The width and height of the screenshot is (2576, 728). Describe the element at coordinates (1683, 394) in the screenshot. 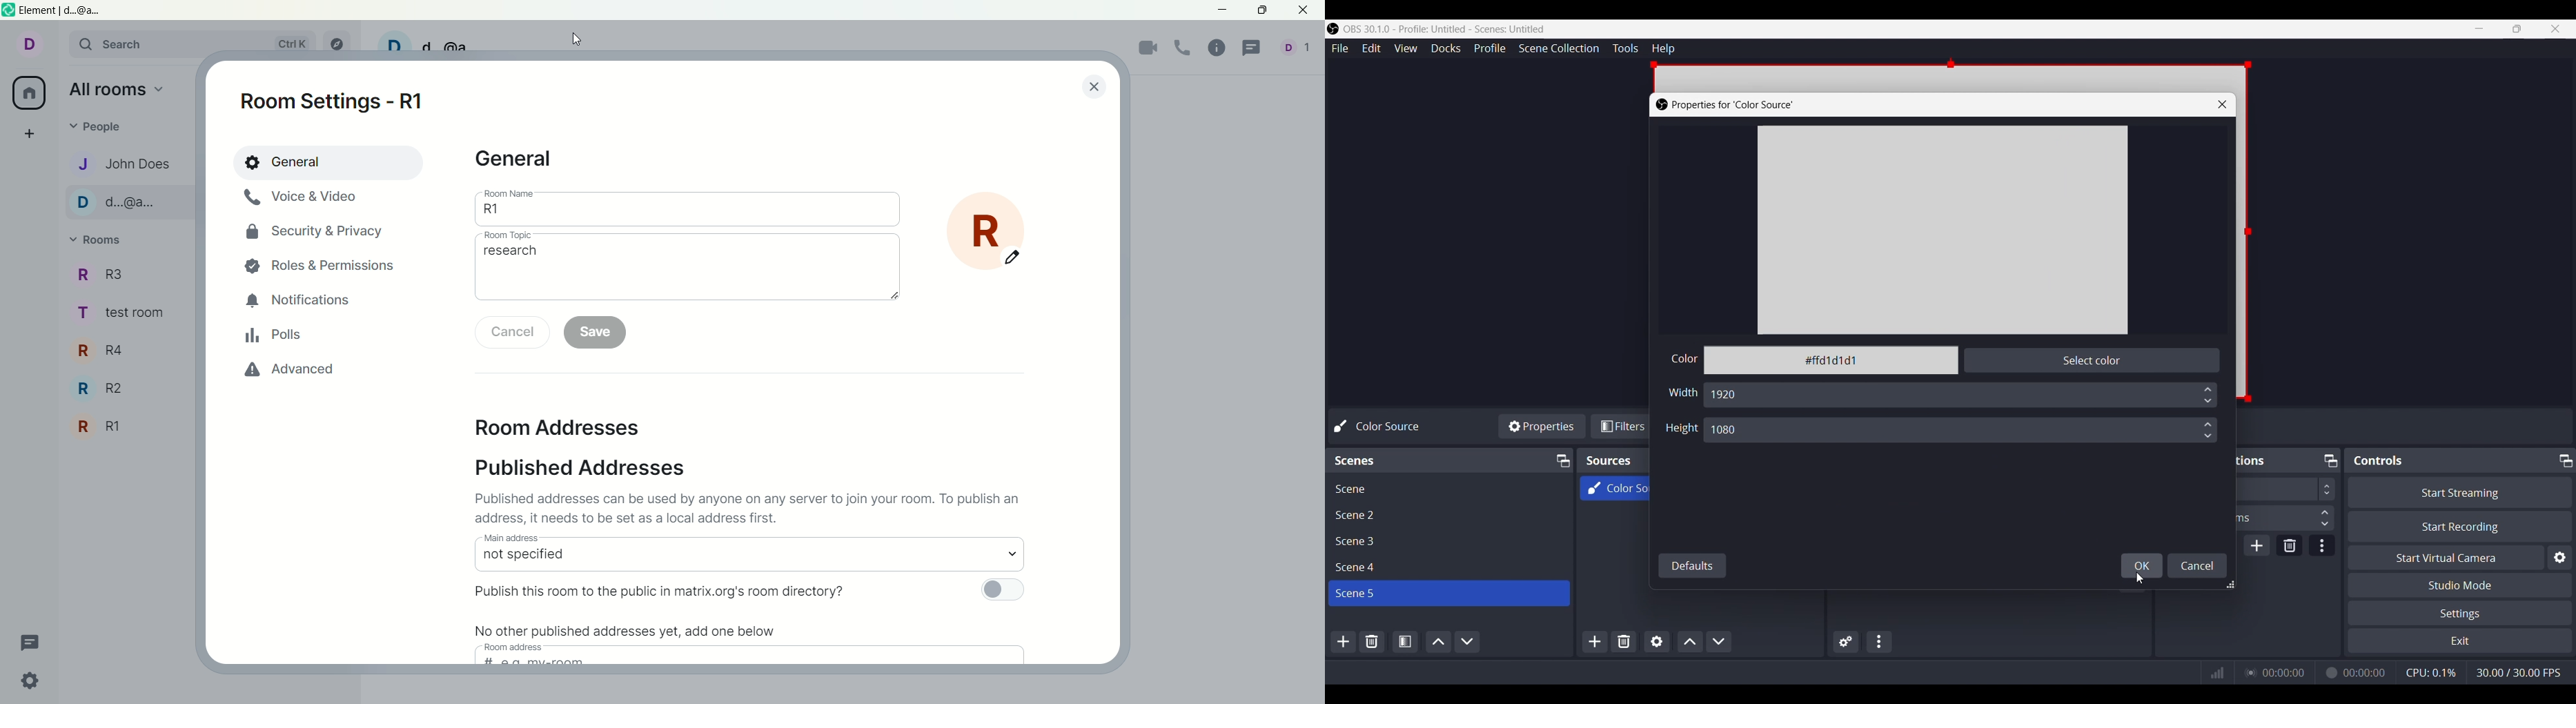

I see `Type width of Color Source canvas` at that location.